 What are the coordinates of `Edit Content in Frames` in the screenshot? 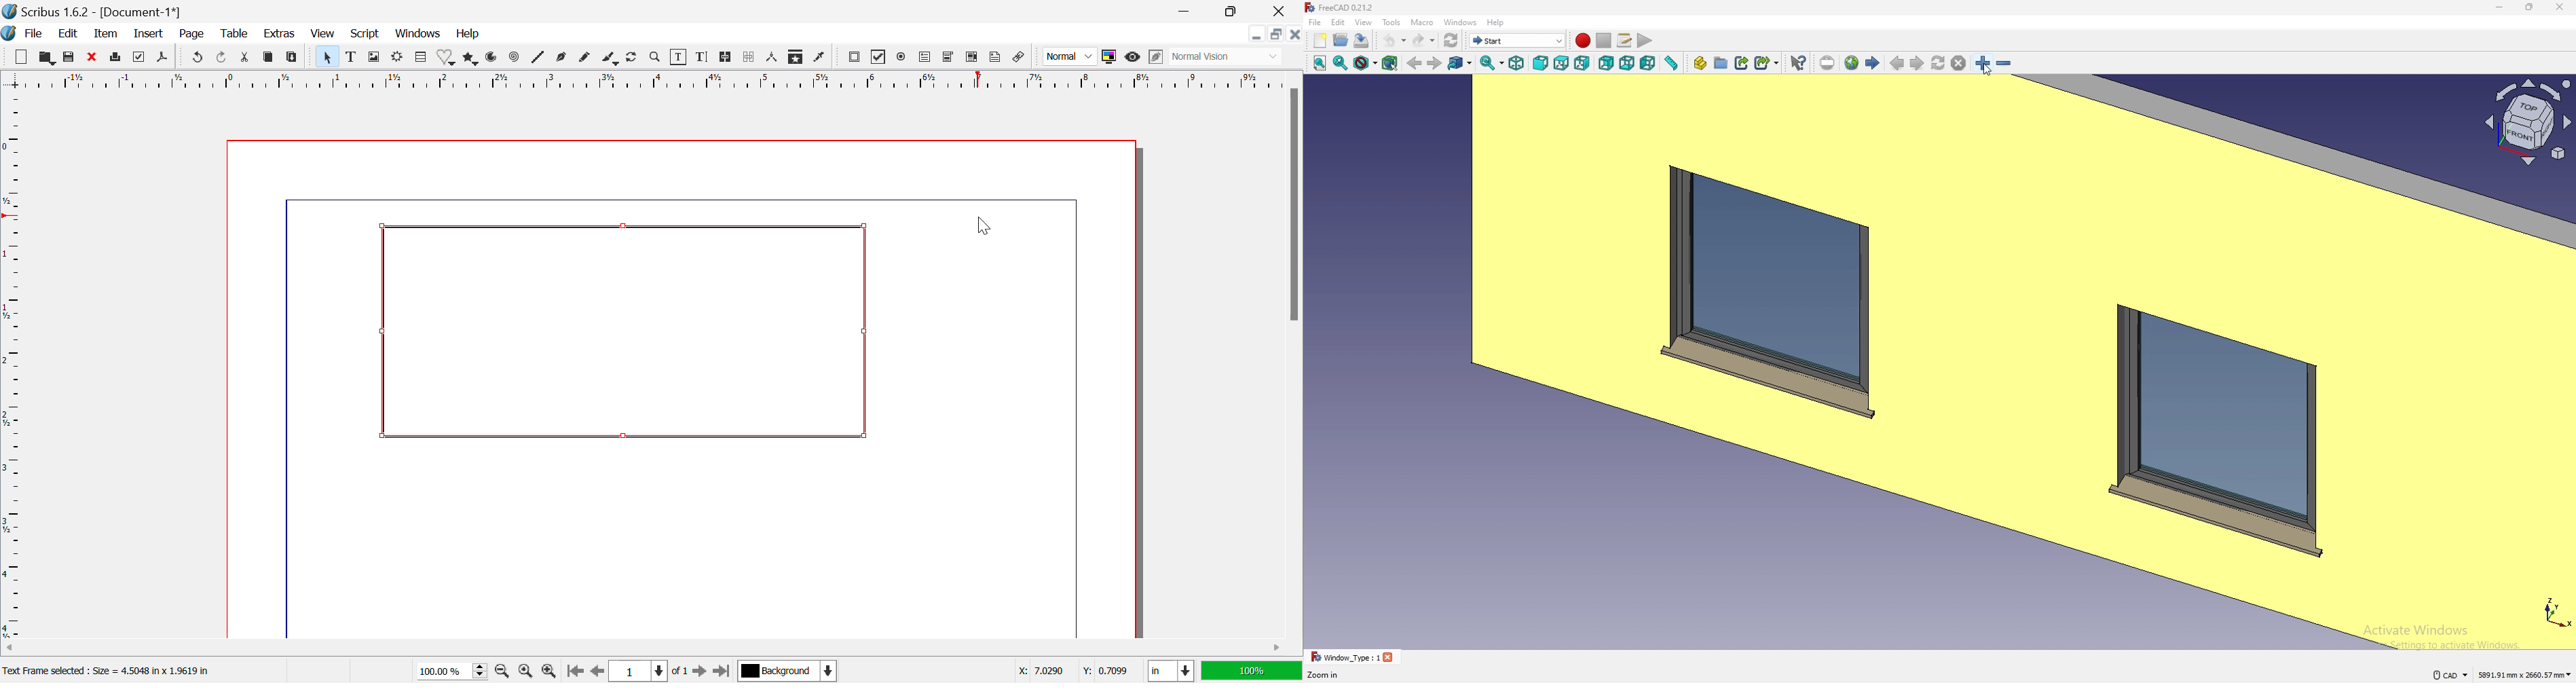 It's located at (681, 57).